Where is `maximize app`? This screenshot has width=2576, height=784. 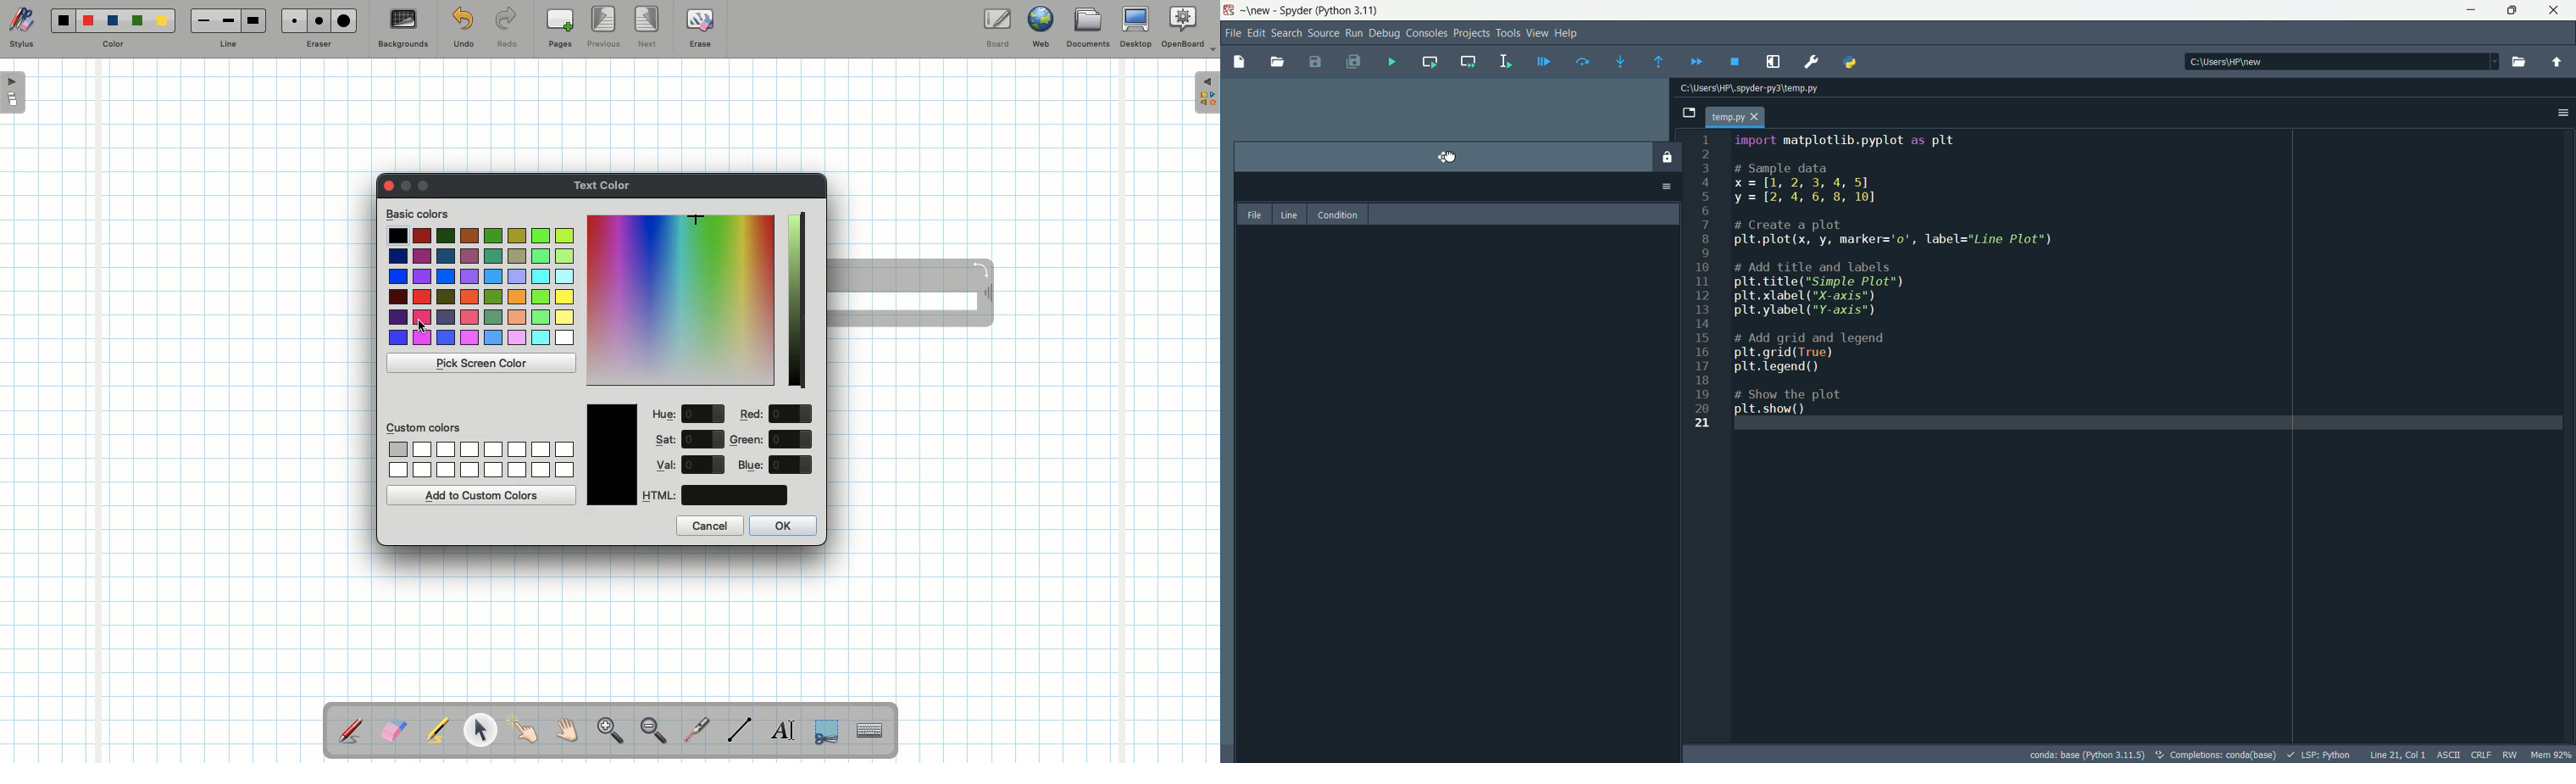
maximize app is located at coordinates (2556, 11).